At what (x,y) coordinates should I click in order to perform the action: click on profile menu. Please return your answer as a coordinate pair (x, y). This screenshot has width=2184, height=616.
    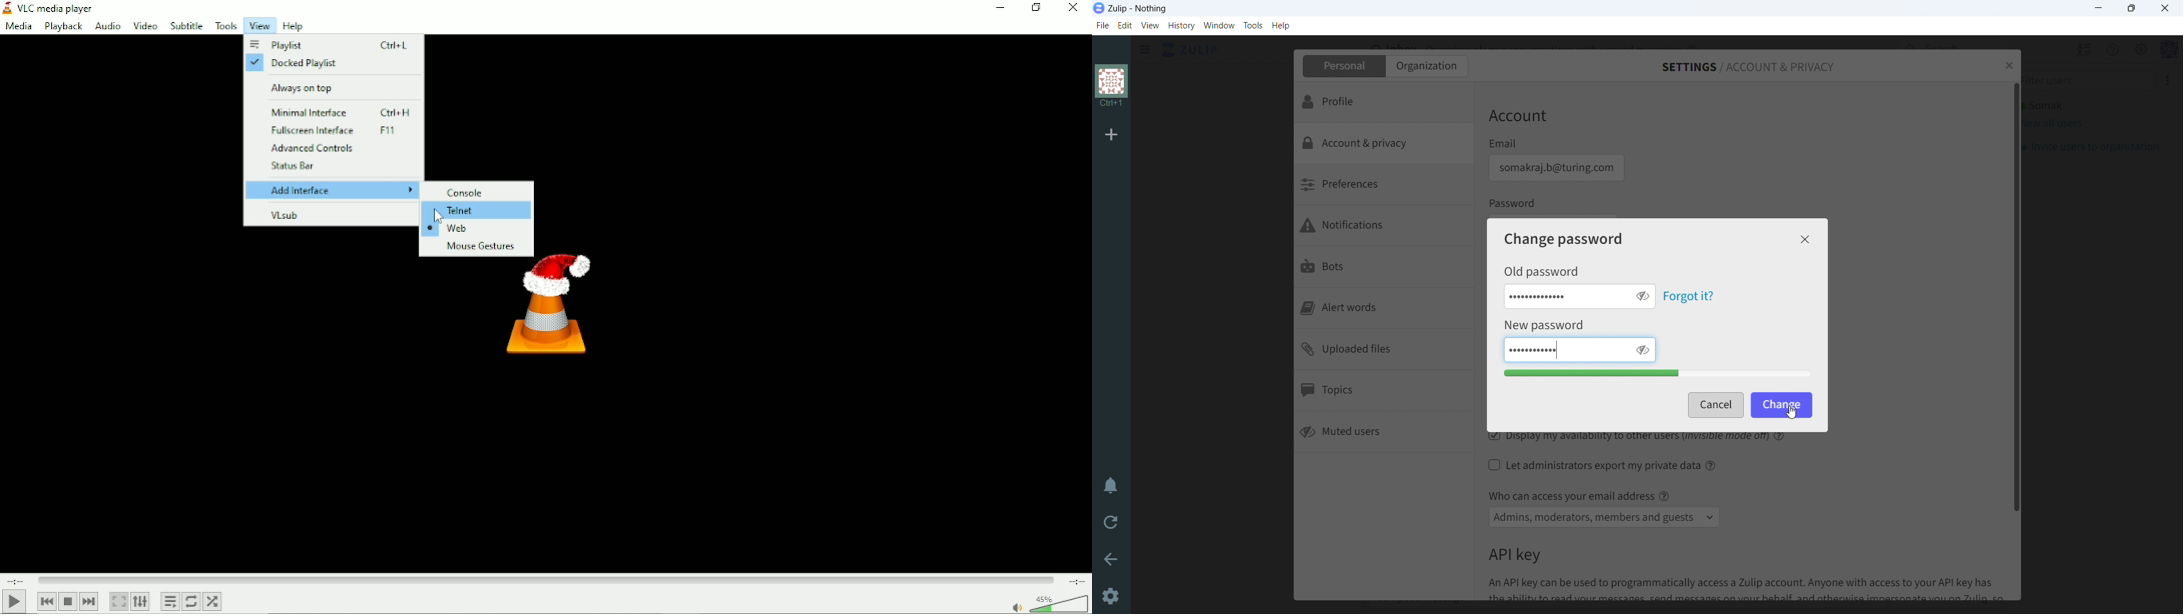
    Looking at the image, I should click on (2170, 50).